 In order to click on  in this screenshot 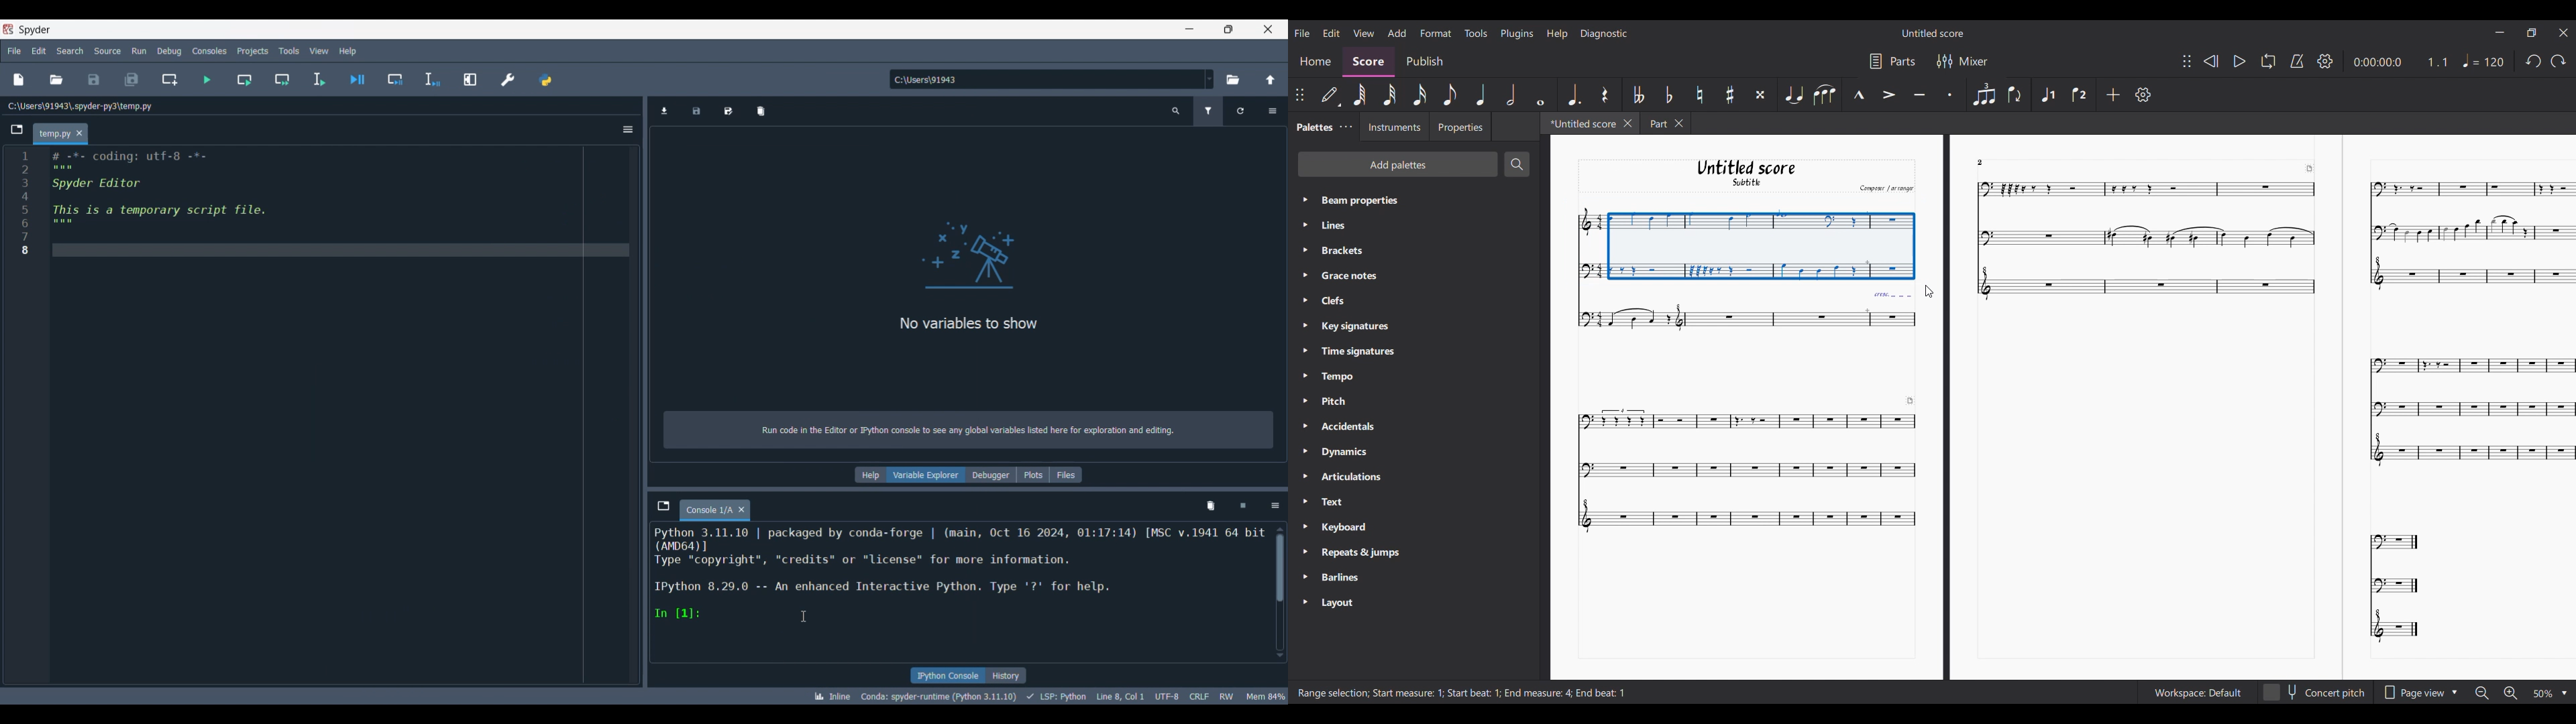, I will do `click(1303, 452)`.